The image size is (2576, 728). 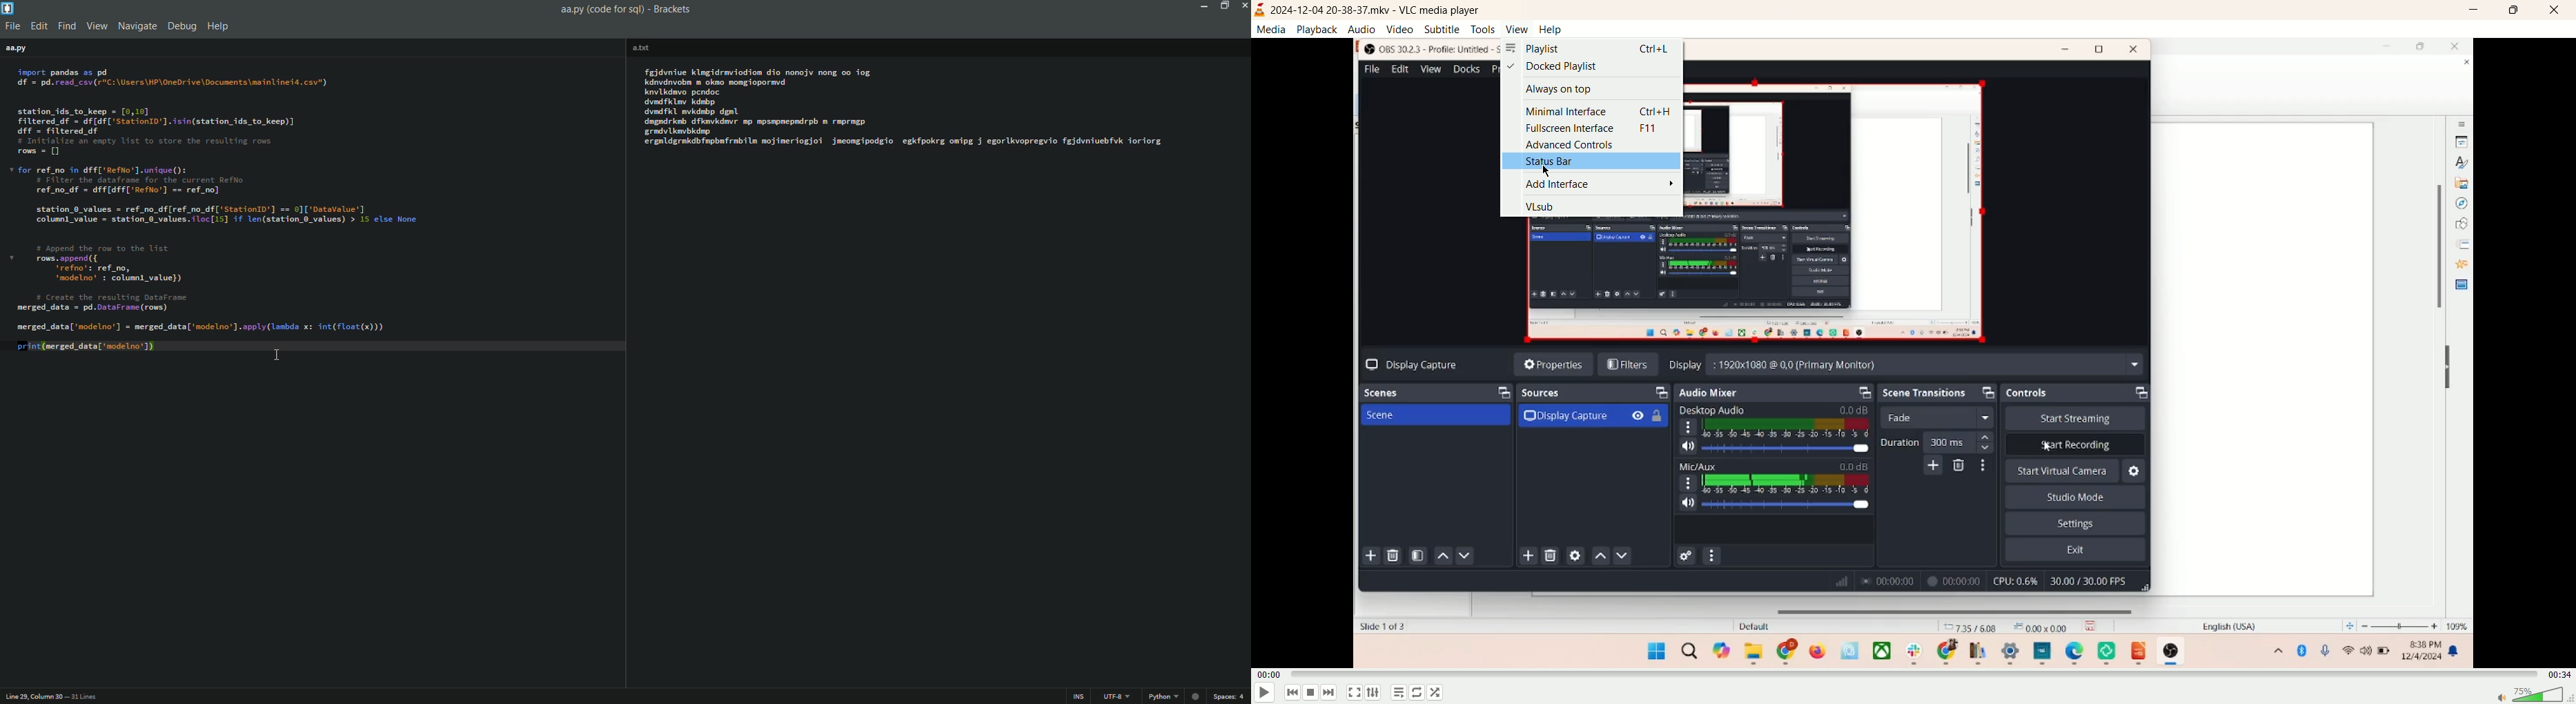 What do you see at coordinates (2557, 10) in the screenshot?
I see `close` at bounding box center [2557, 10].